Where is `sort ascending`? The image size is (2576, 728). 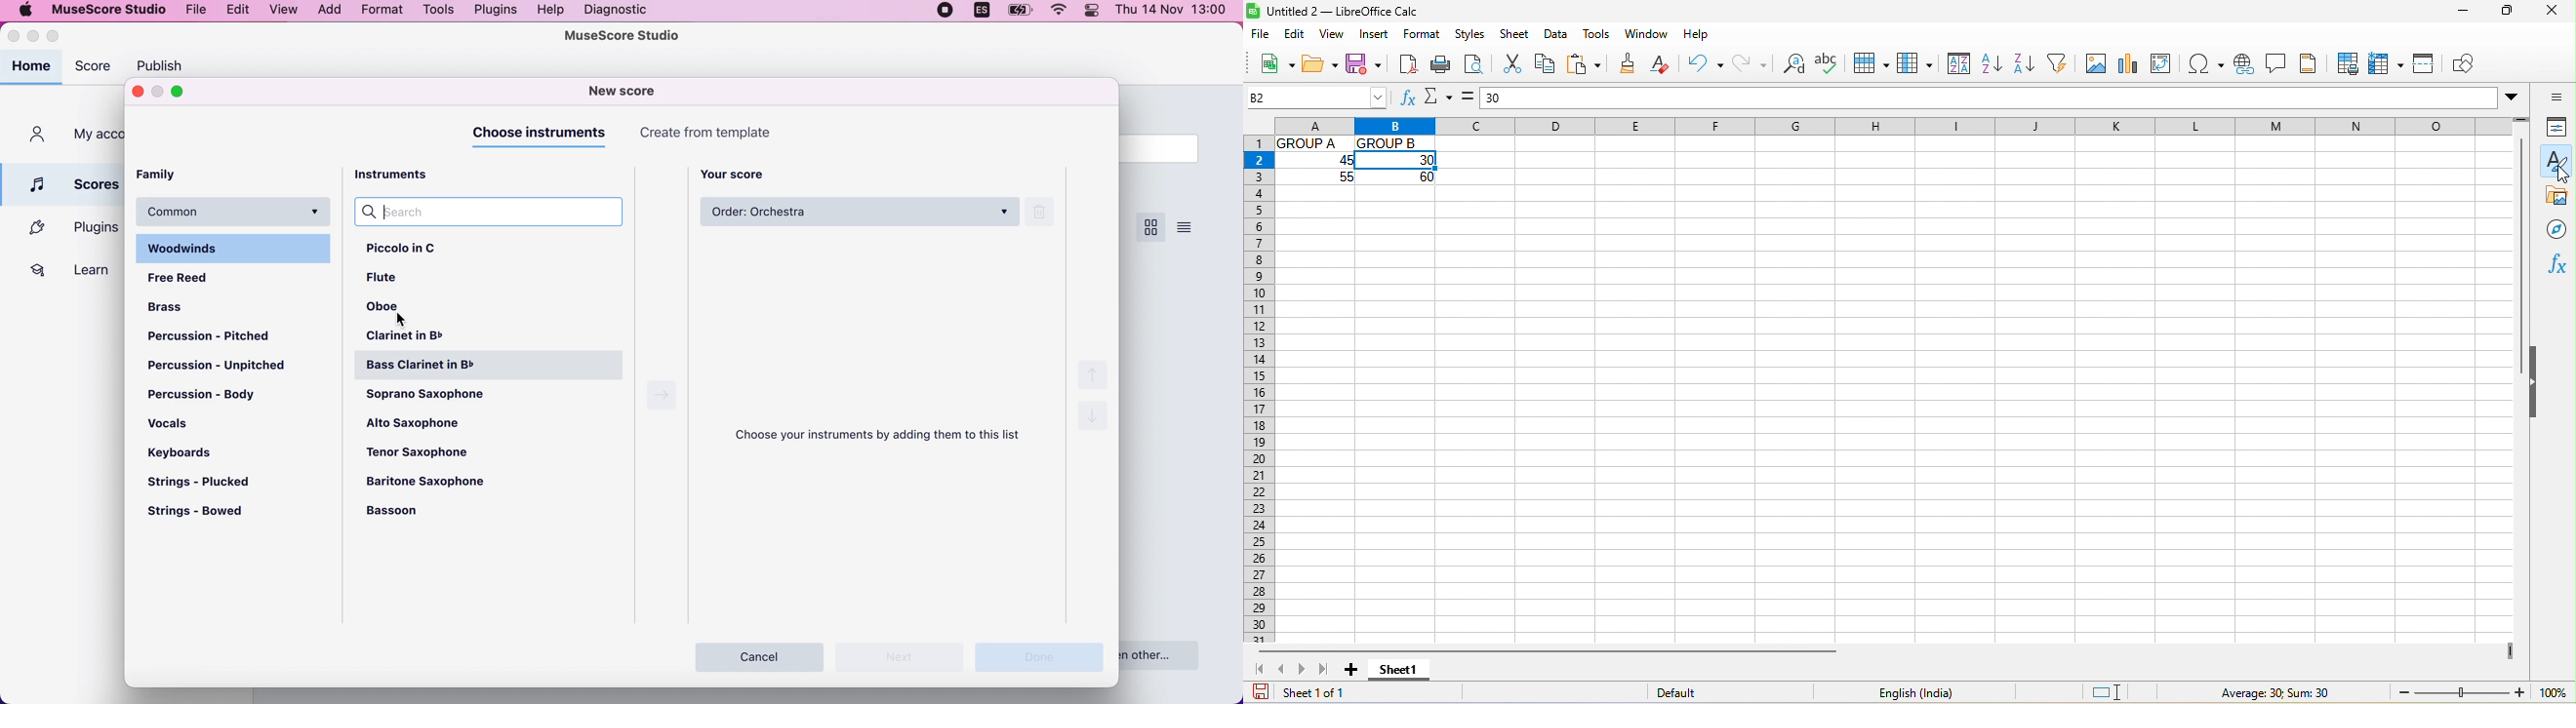 sort ascending is located at coordinates (1994, 64).